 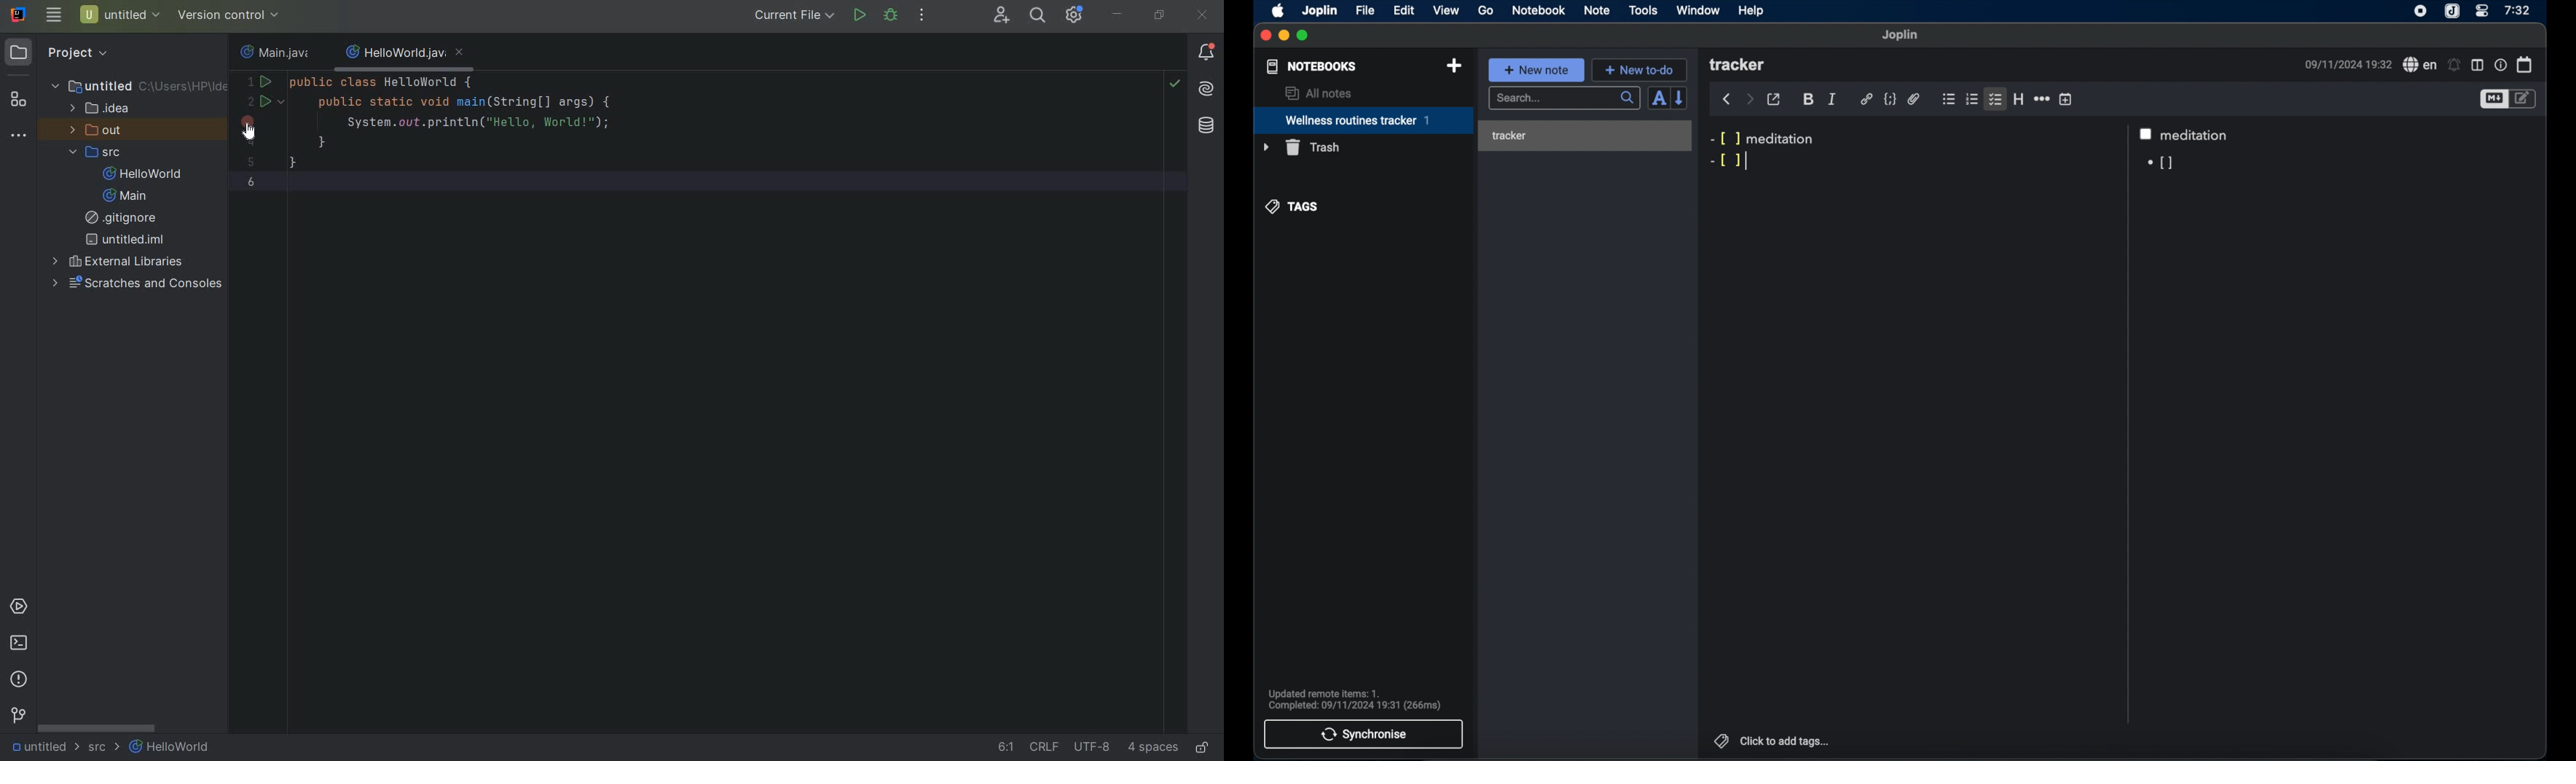 I want to click on 09/11/2024 19:32, so click(x=2346, y=64).